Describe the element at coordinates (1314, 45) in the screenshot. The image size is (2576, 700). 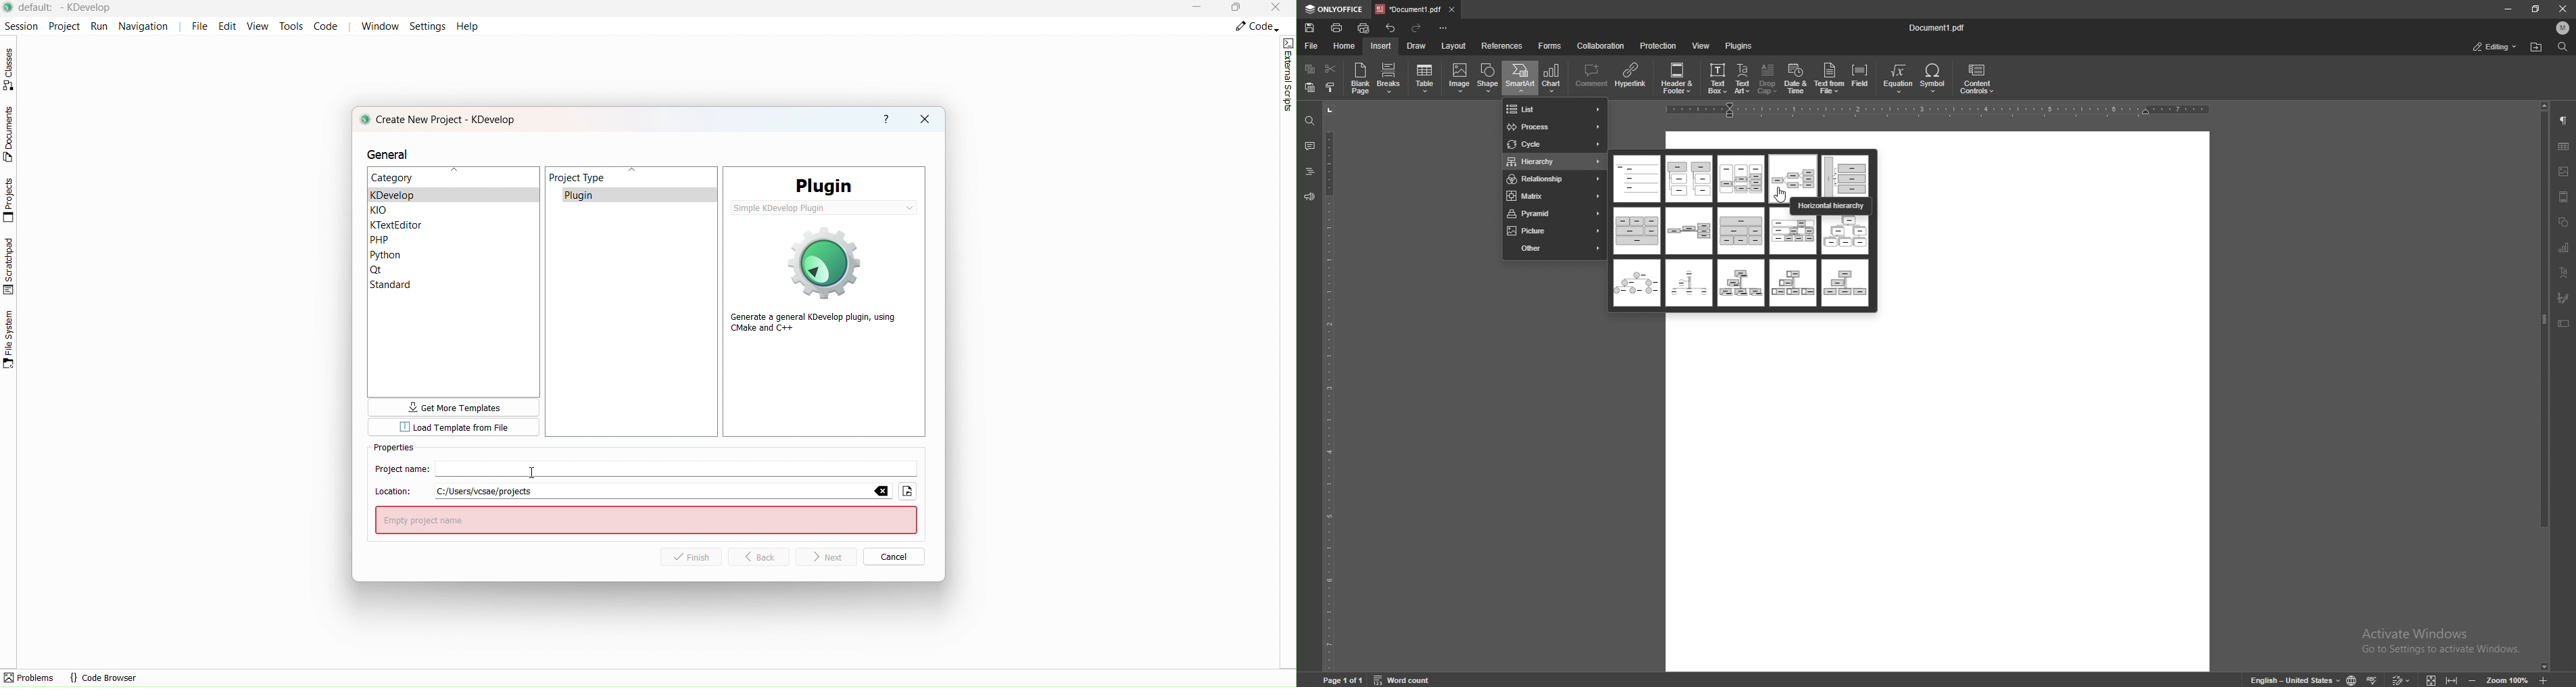
I see `file` at that location.